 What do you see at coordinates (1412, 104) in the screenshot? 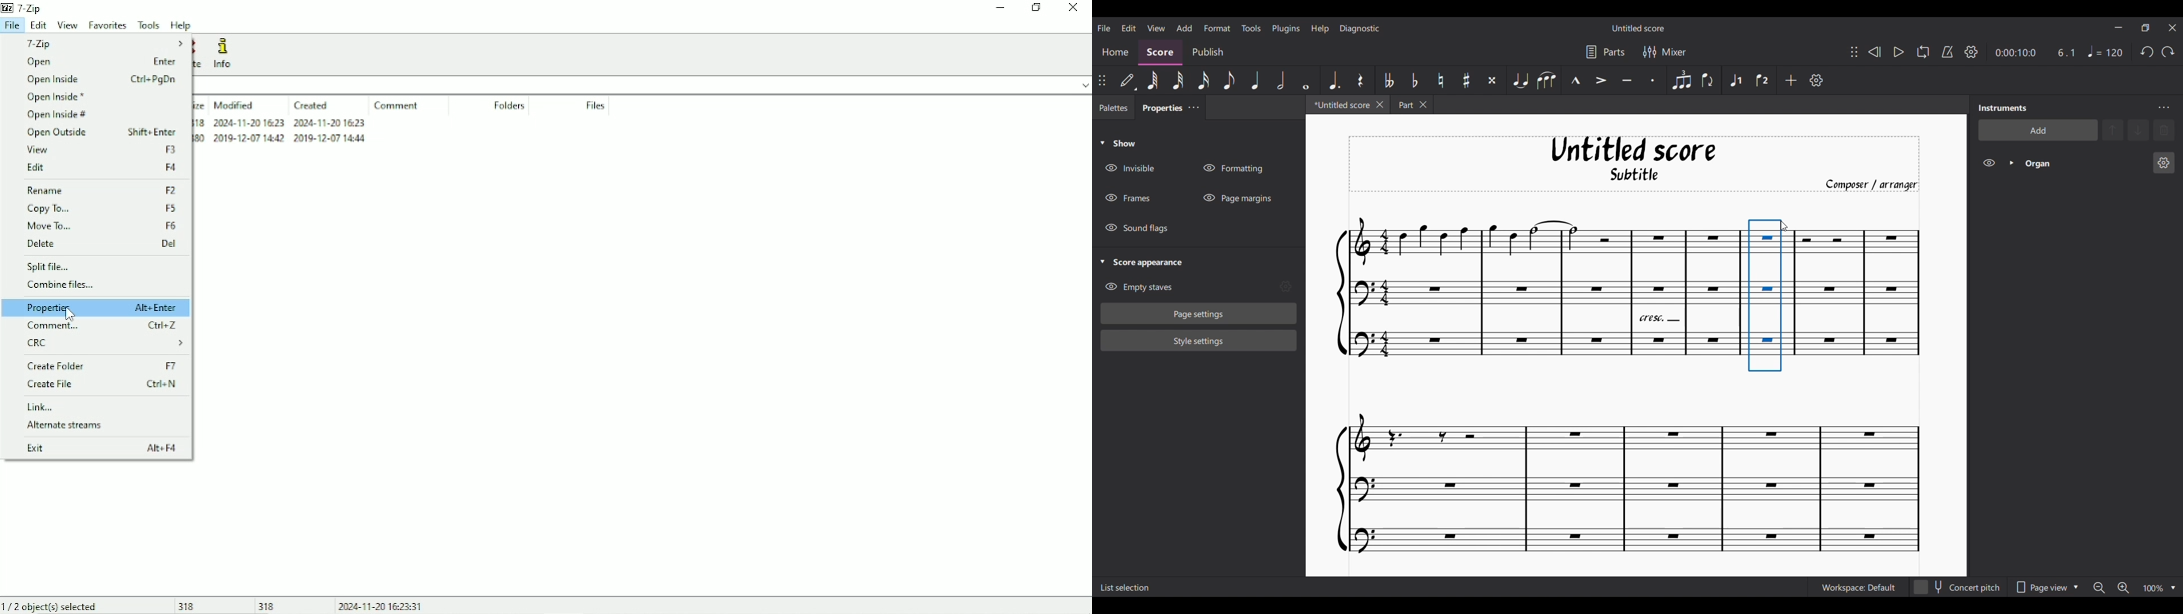
I see `Earlier tab` at bounding box center [1412, 104].